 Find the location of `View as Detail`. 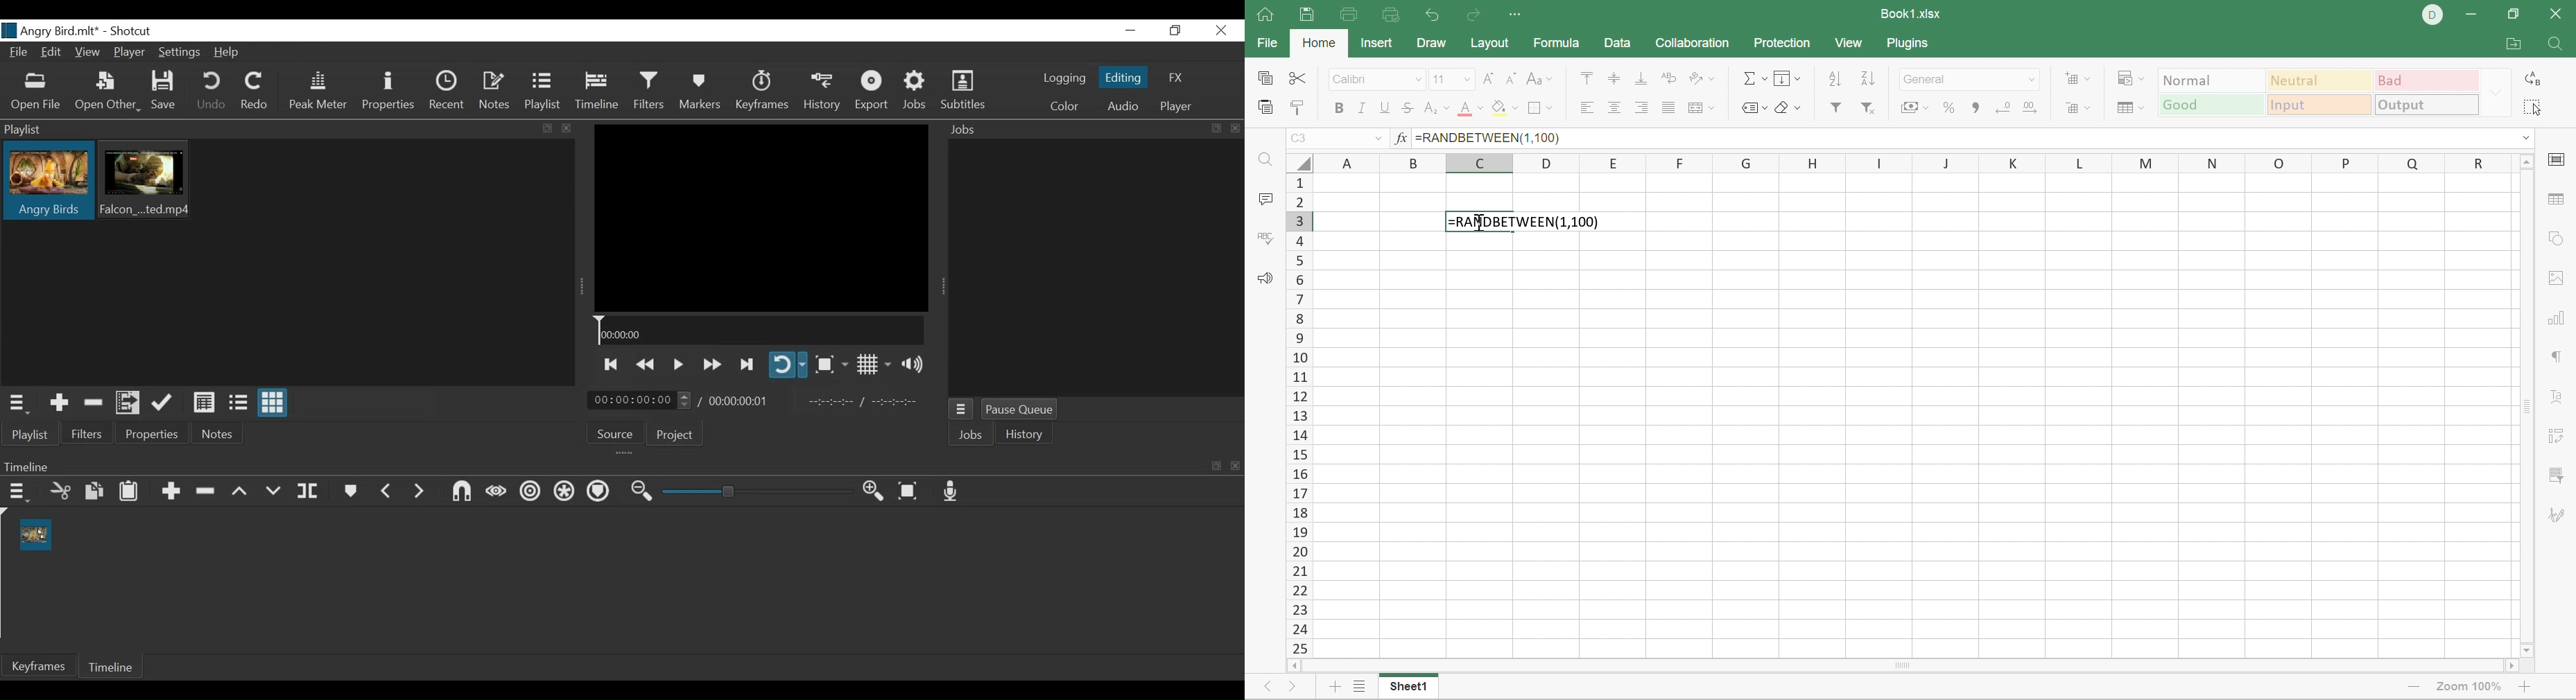

View as Detail is located at coordinates (204, 401).